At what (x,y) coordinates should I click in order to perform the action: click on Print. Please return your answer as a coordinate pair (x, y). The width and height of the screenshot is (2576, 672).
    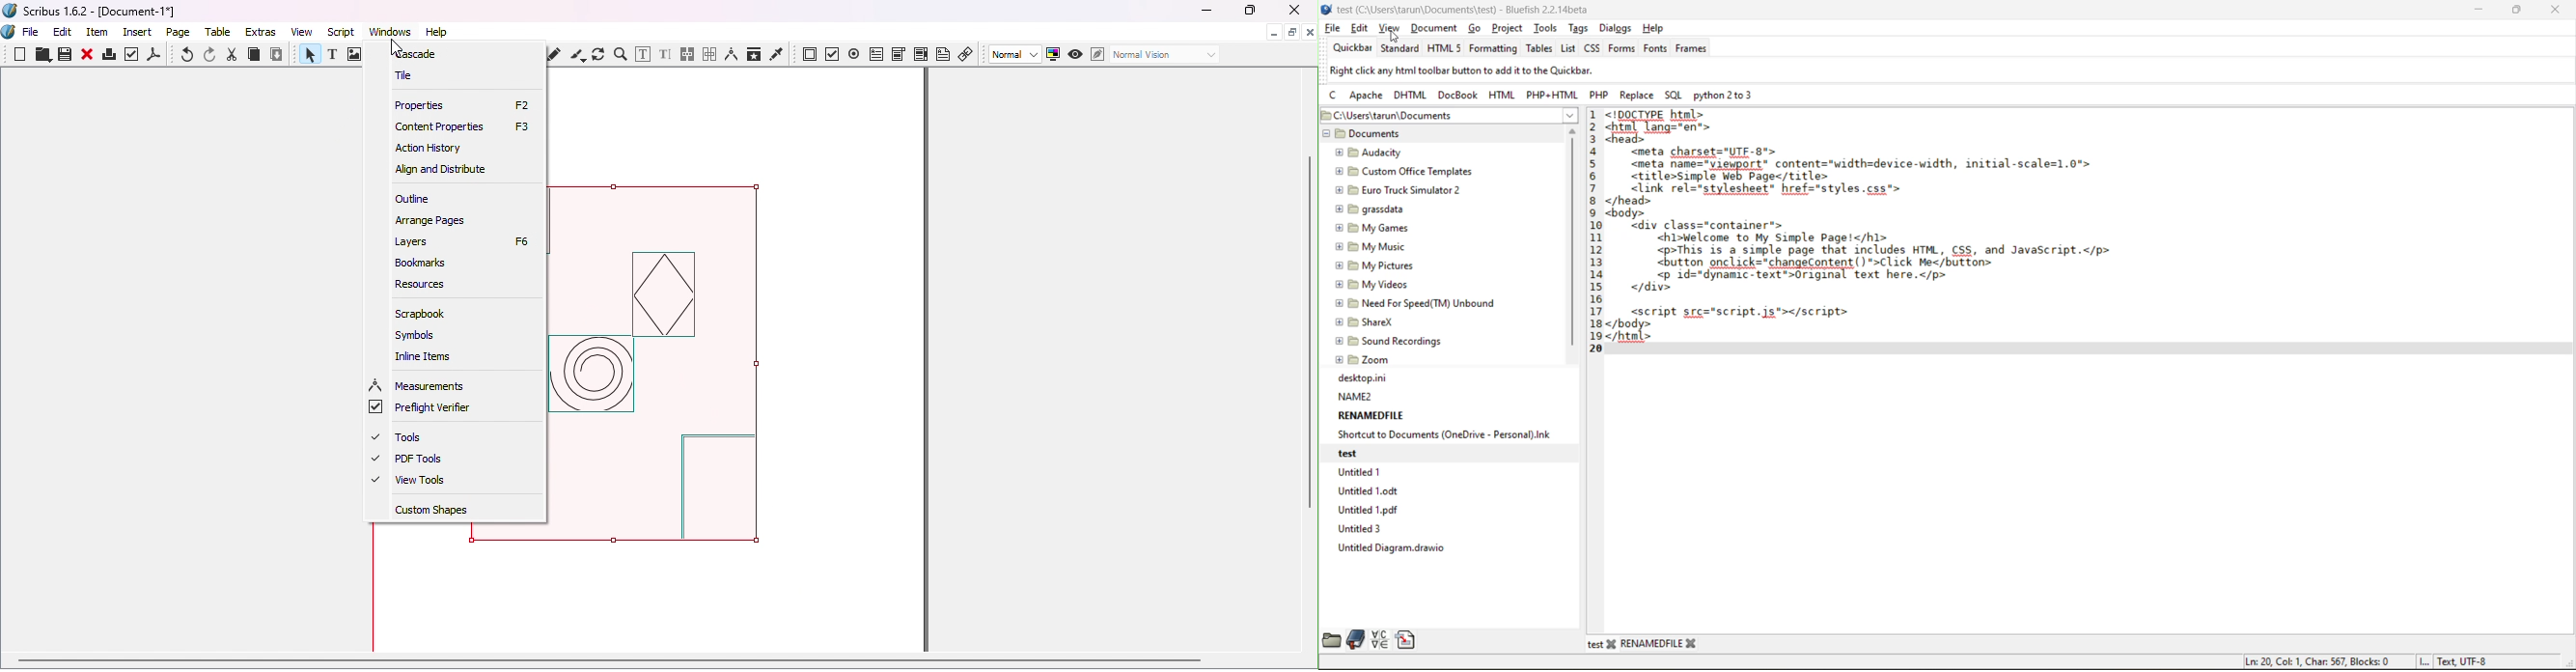
    Looking at the image, I should click on (108, 57).